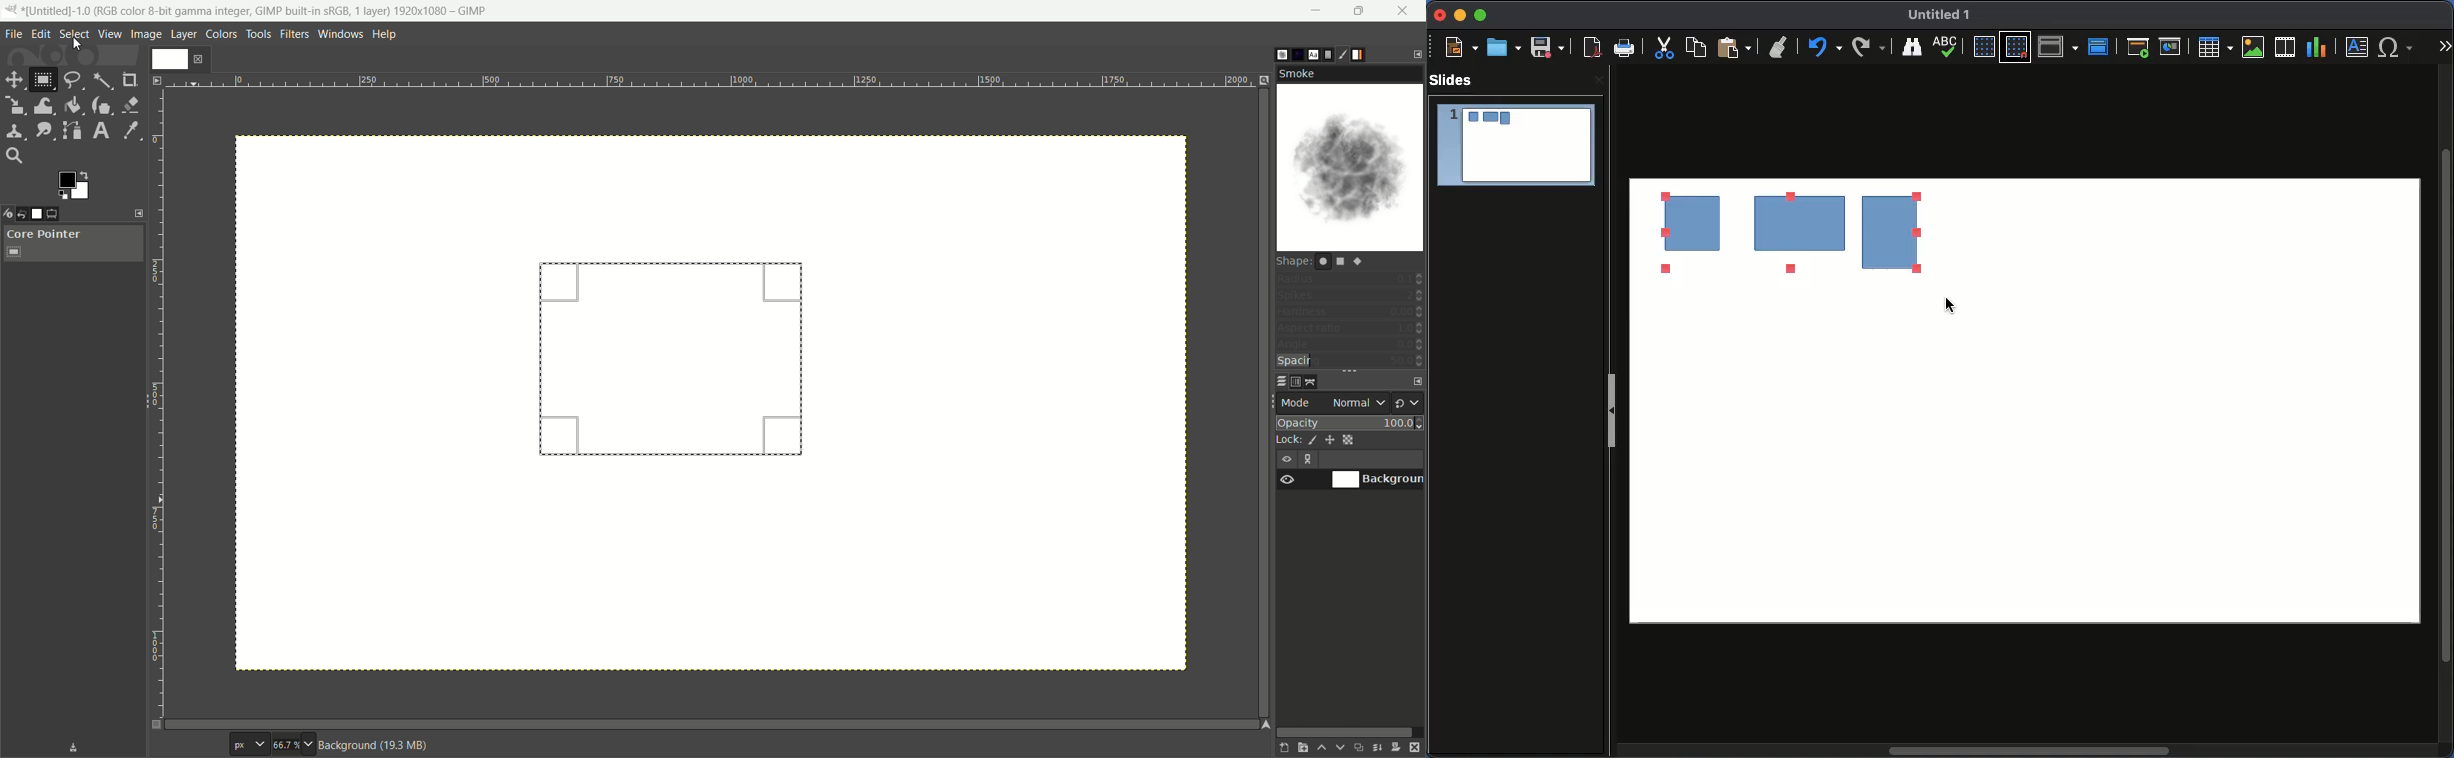 Image resolution: width=2464 pixels, height=784 pixels. I want to click on Display views, so click(2058, 46).